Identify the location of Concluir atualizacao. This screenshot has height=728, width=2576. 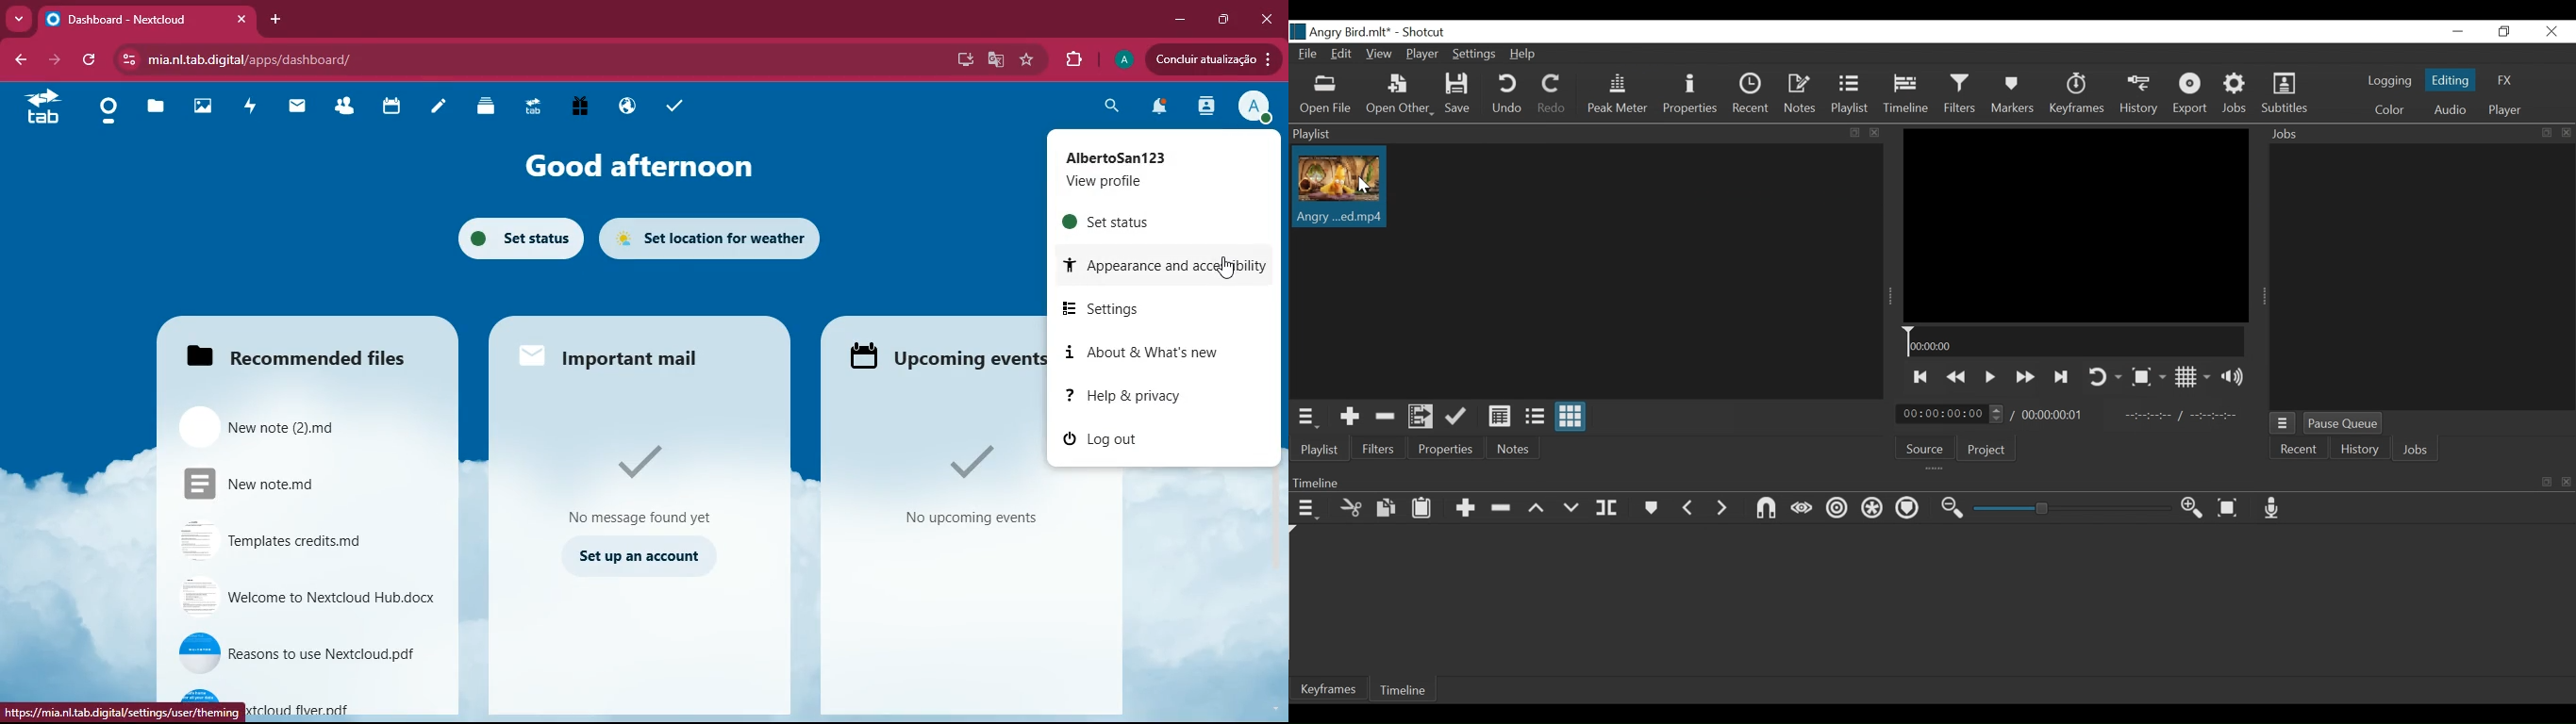
(1213, 58).